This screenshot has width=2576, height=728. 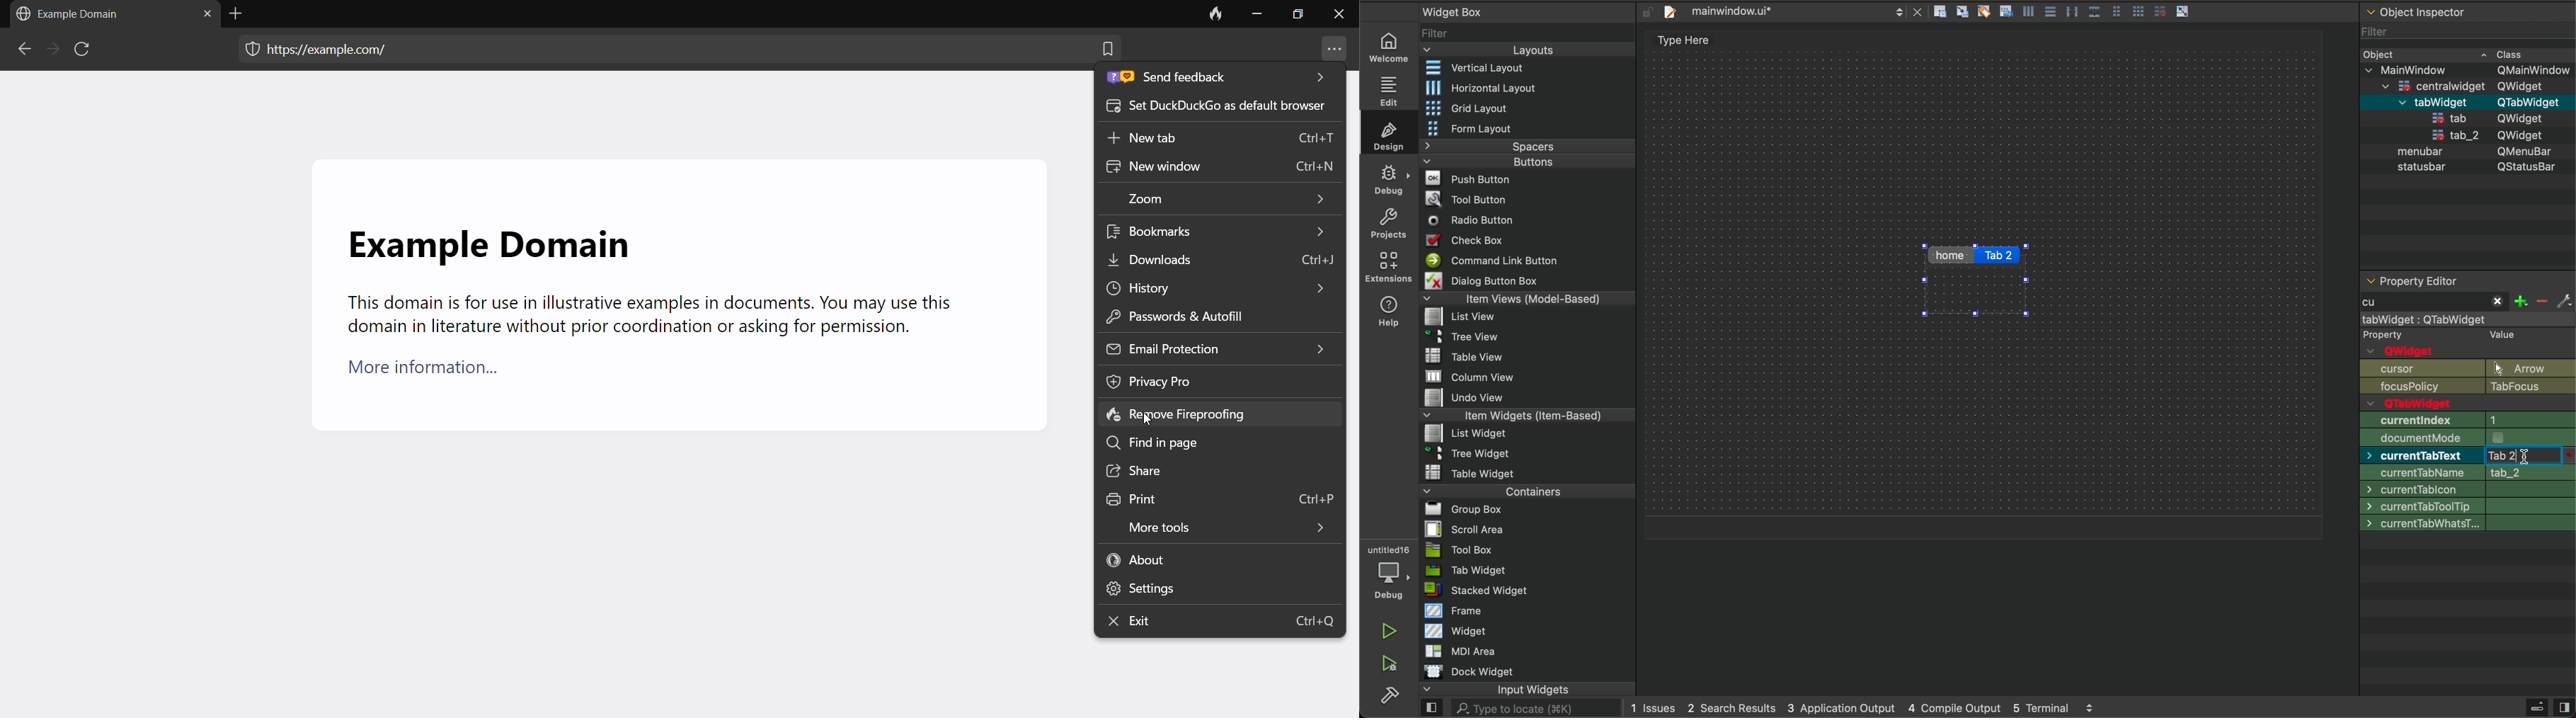 I want to click on ~ Class, so click(x=2506, y=51).